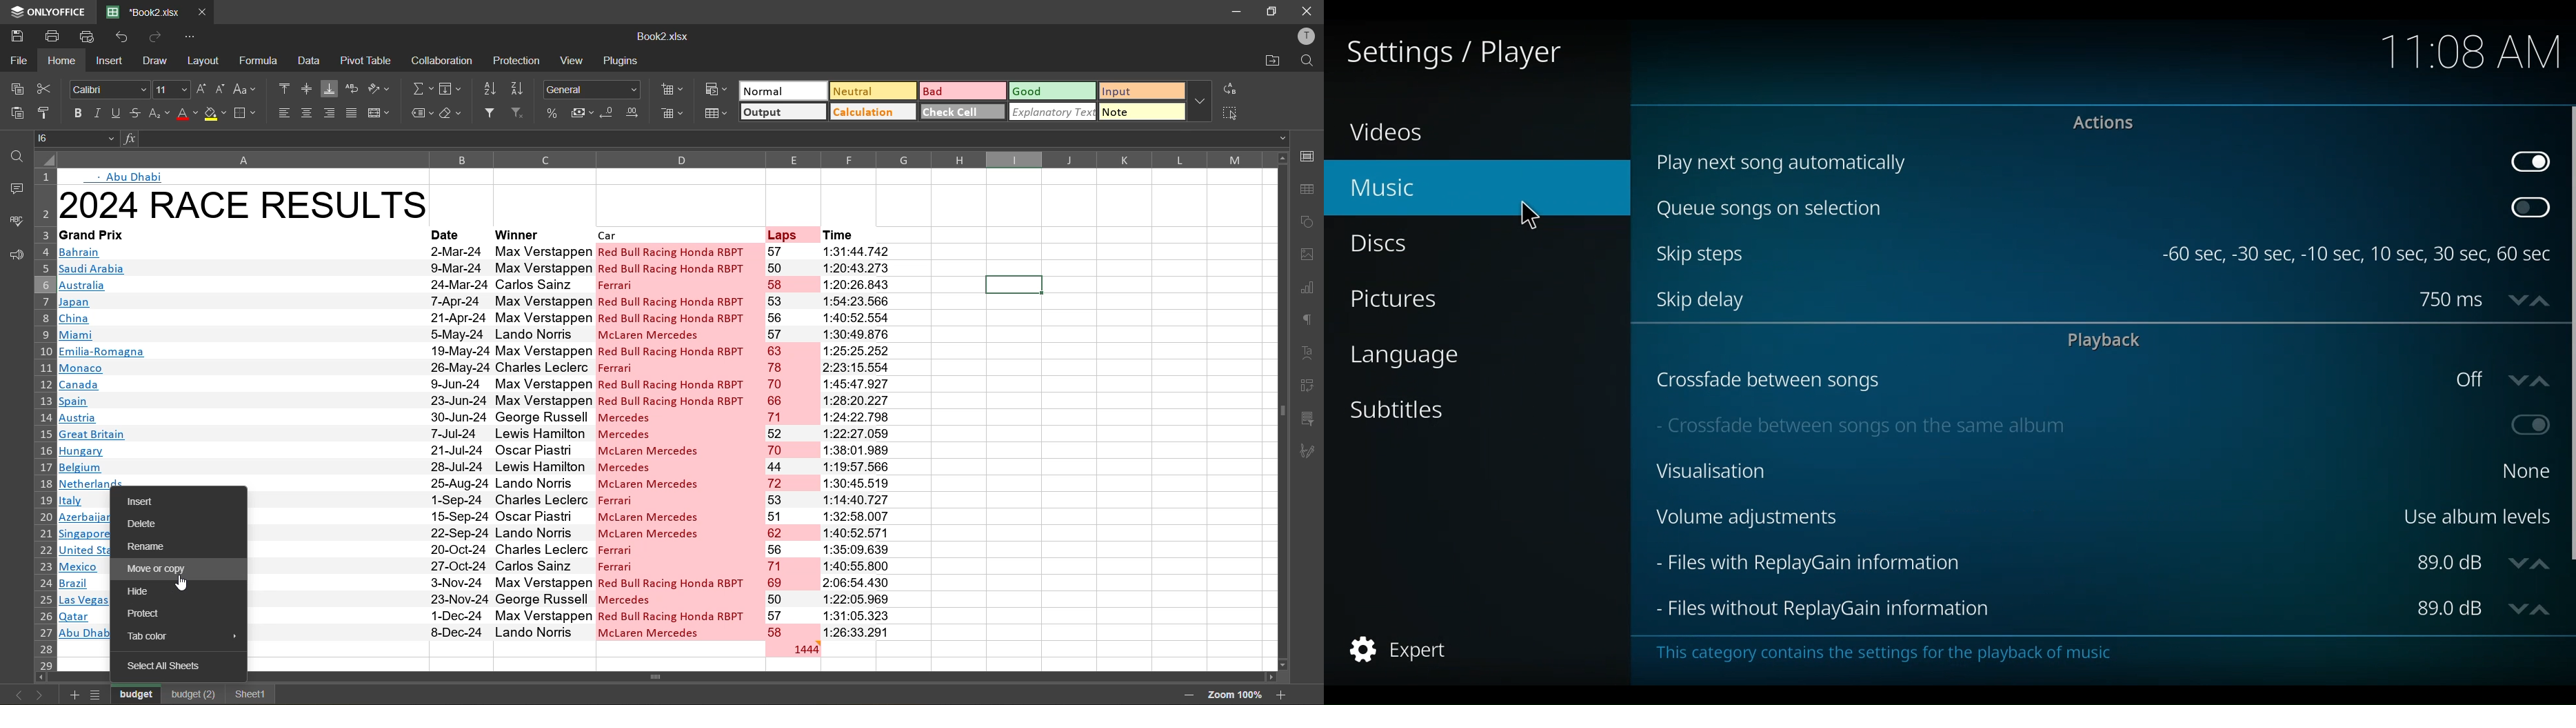 This screenshot has height=728, width=2576. I want to click on percent, so click(554, 112).